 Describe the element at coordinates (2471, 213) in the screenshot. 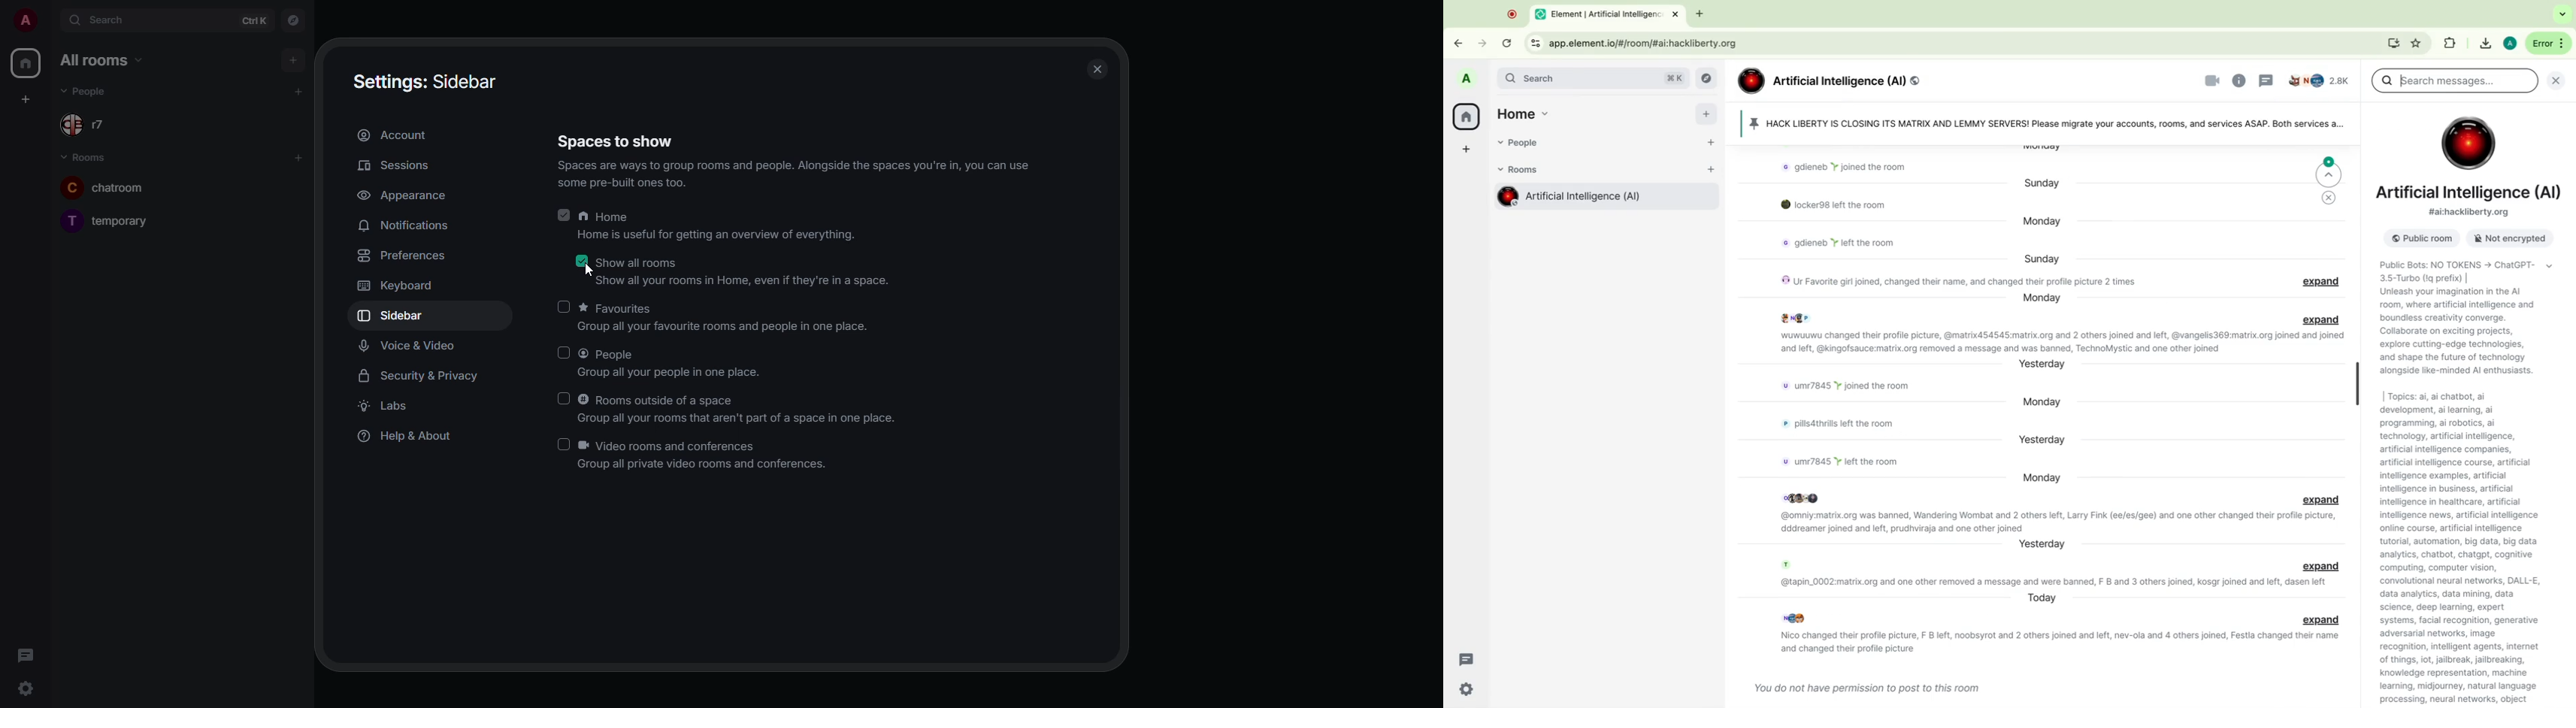

I see `url` at that location.